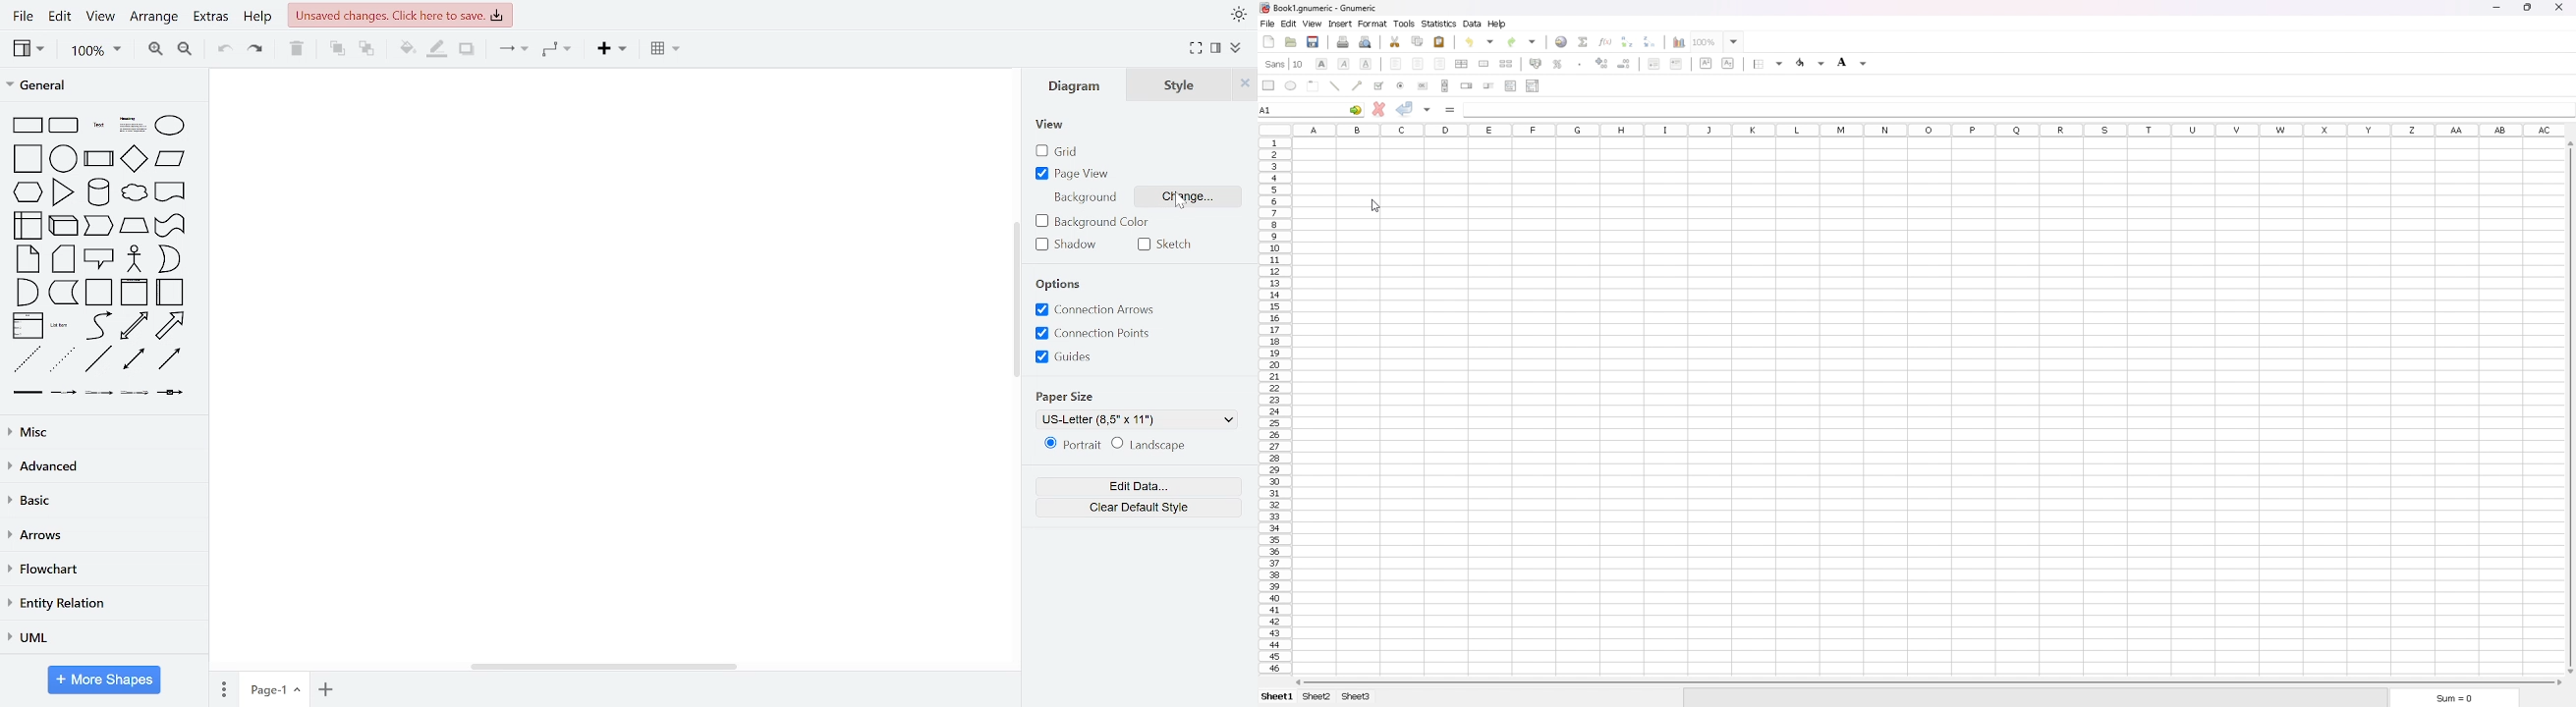 Image resolution: width=2576 pixels, height=728 pixels. What do you see at coordinates (102, 465) in the screenshot?
I see `advanced` at bounding box center [102, 465].